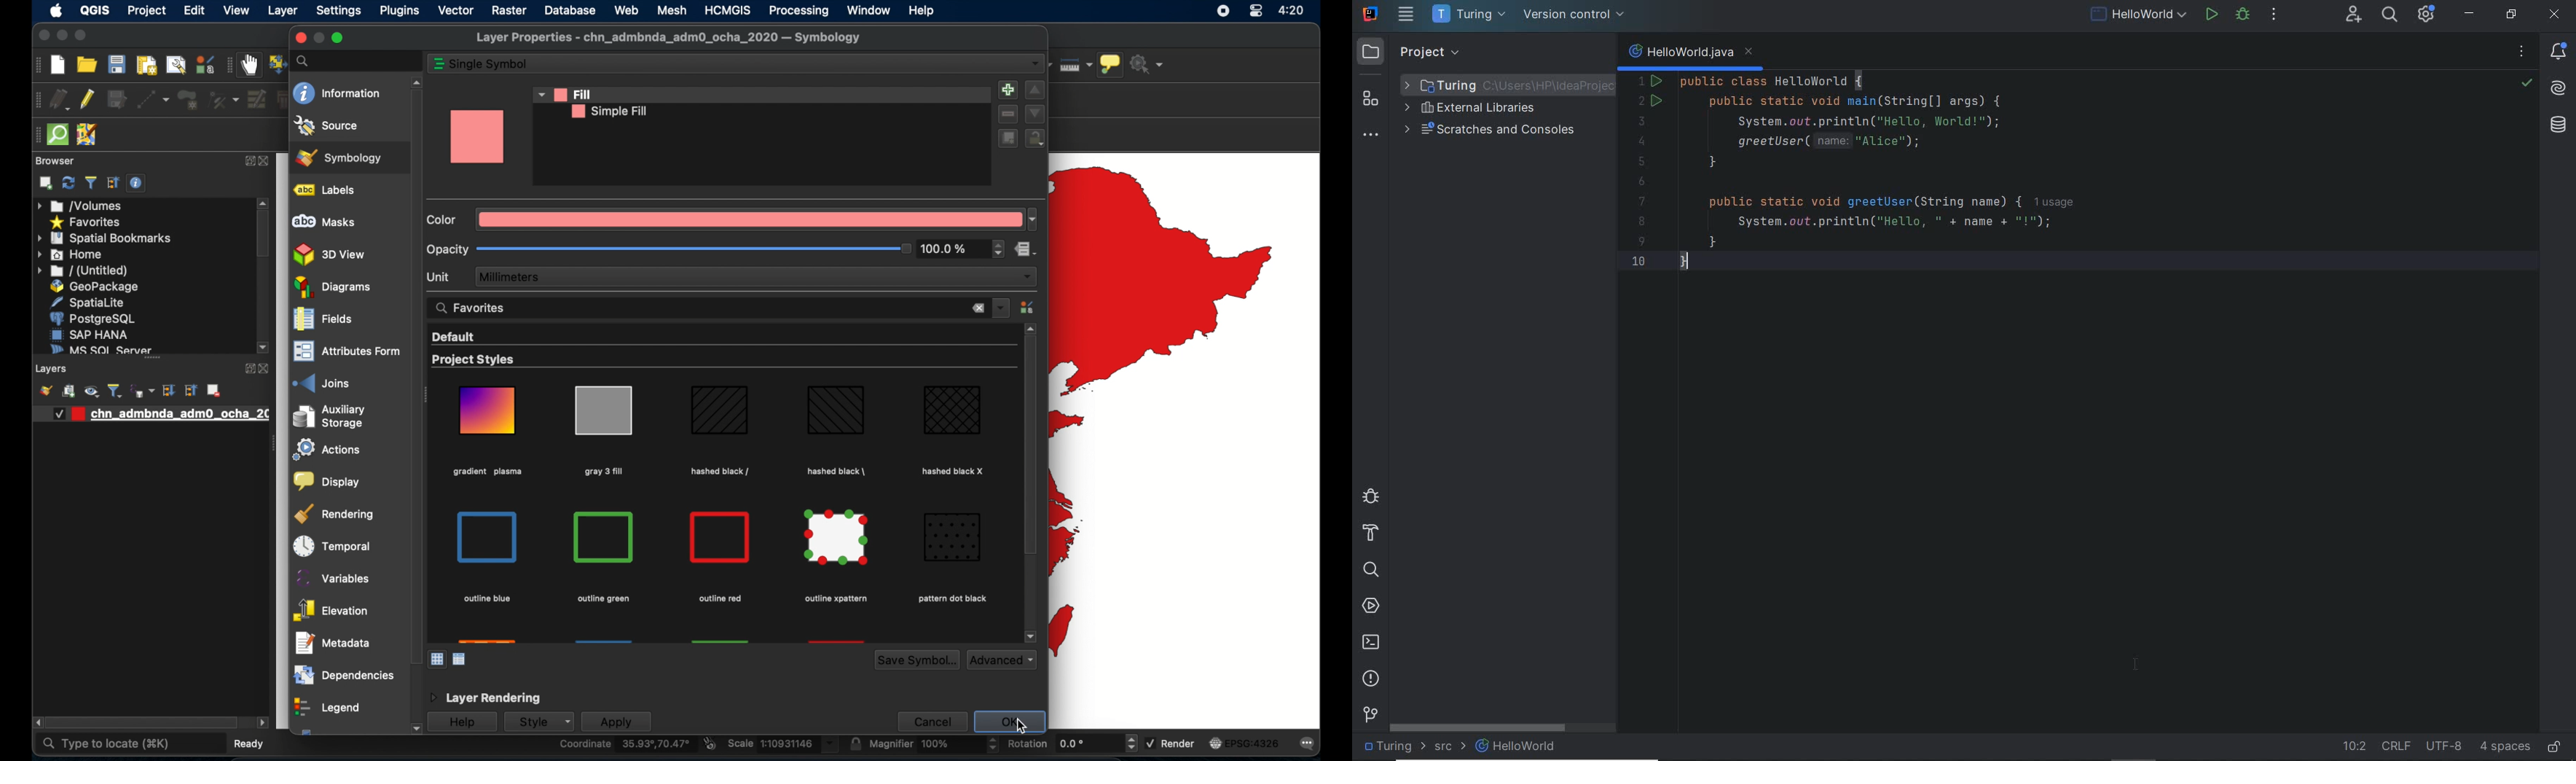  I want to click on add group, so click(68, 392).